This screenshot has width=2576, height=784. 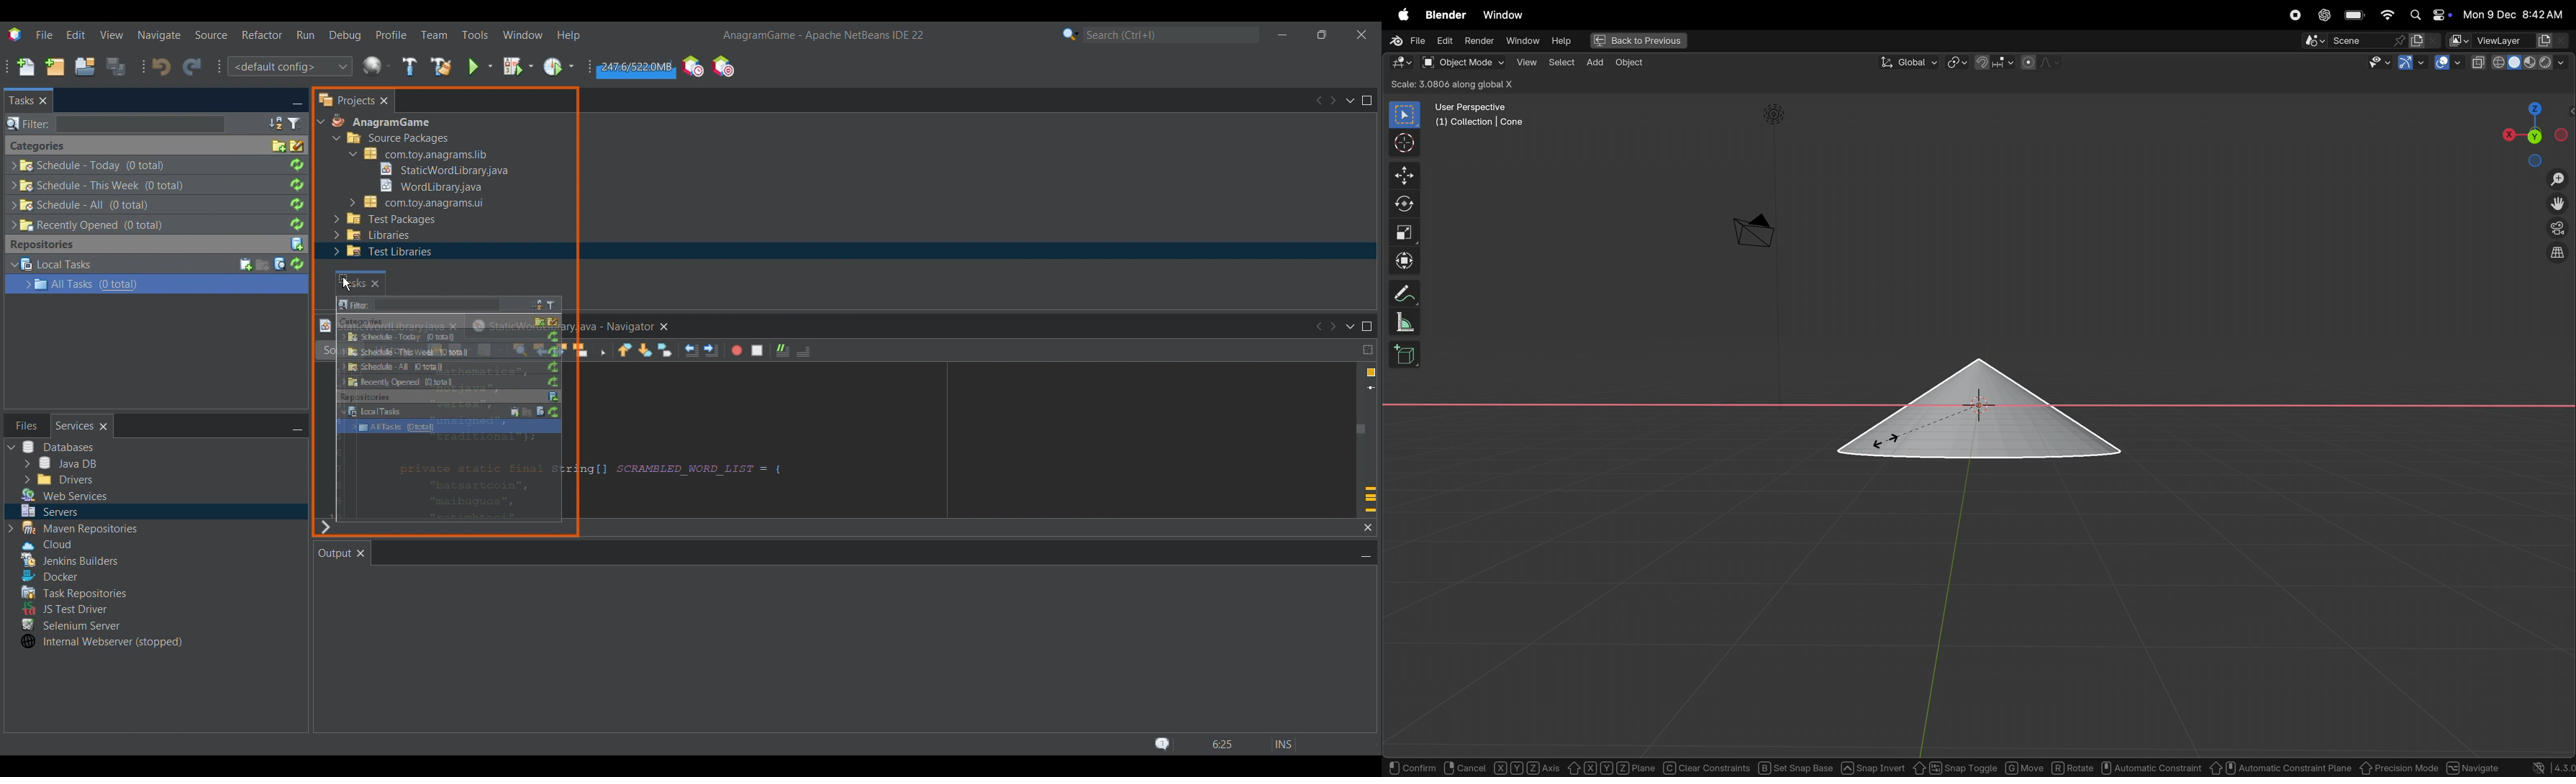 What do you see at coordinates (1335, 326) in the screenshot?
I see `Next` at bounding box center [1335, 326].